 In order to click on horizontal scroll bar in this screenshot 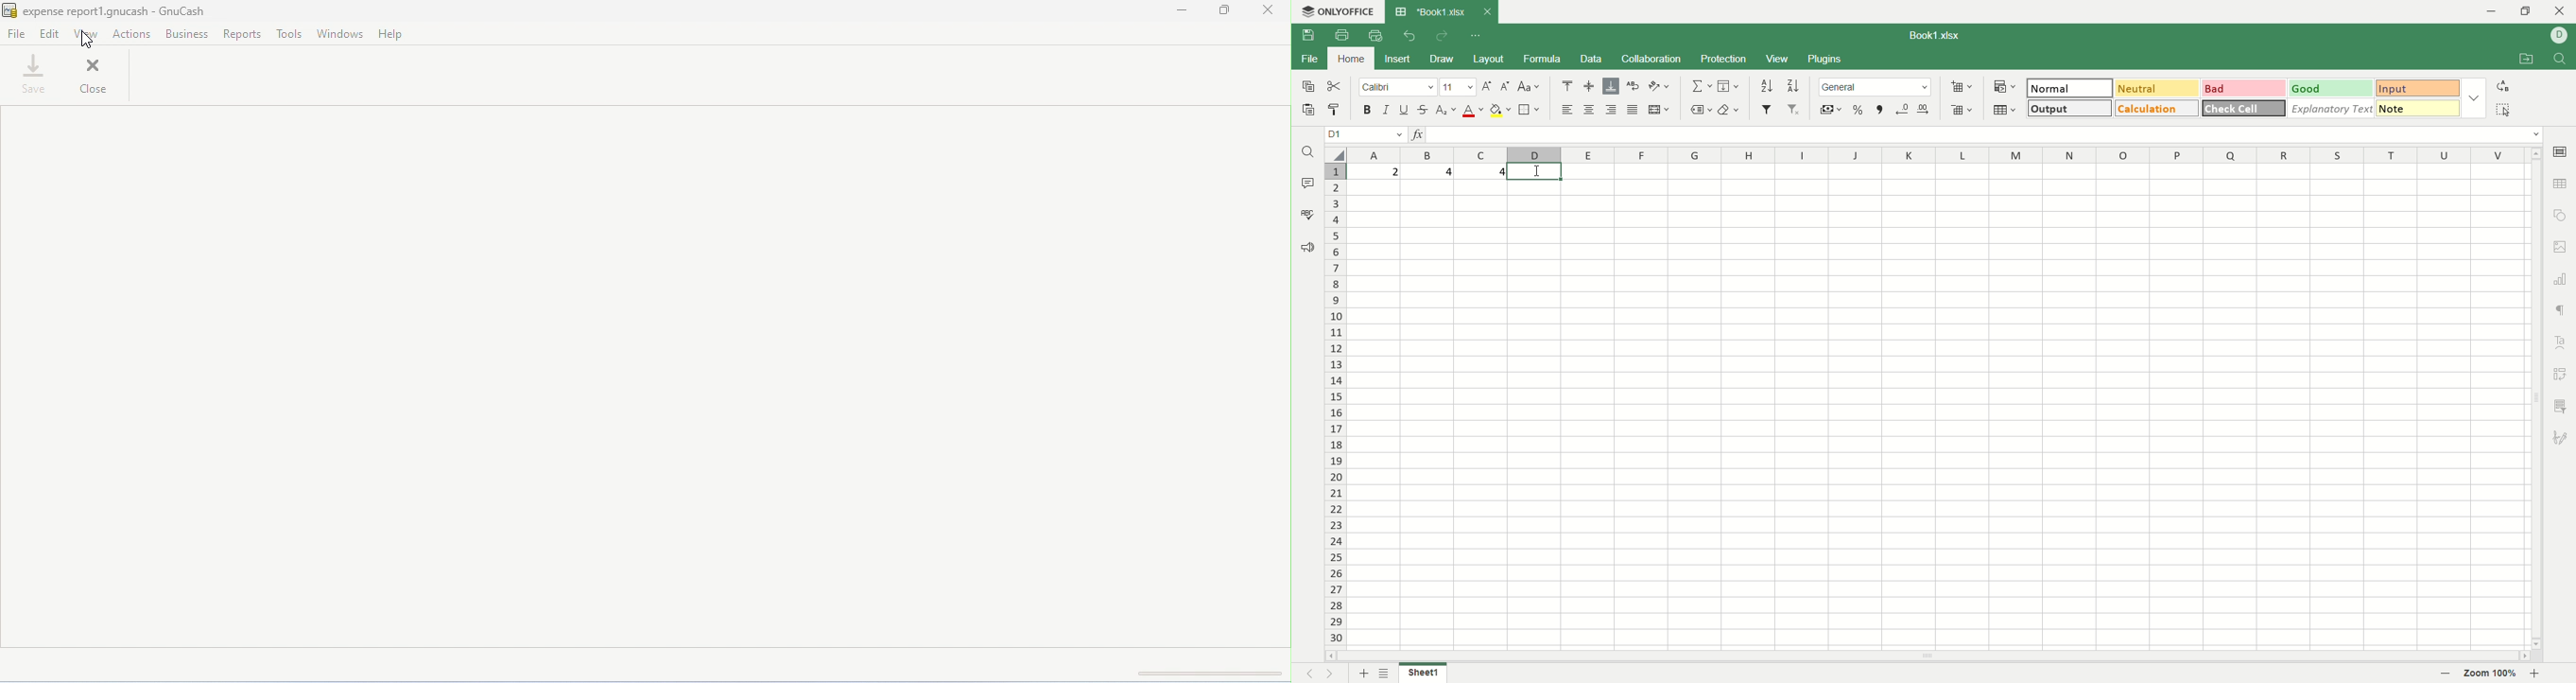, I will do `click(1928, 657)`.